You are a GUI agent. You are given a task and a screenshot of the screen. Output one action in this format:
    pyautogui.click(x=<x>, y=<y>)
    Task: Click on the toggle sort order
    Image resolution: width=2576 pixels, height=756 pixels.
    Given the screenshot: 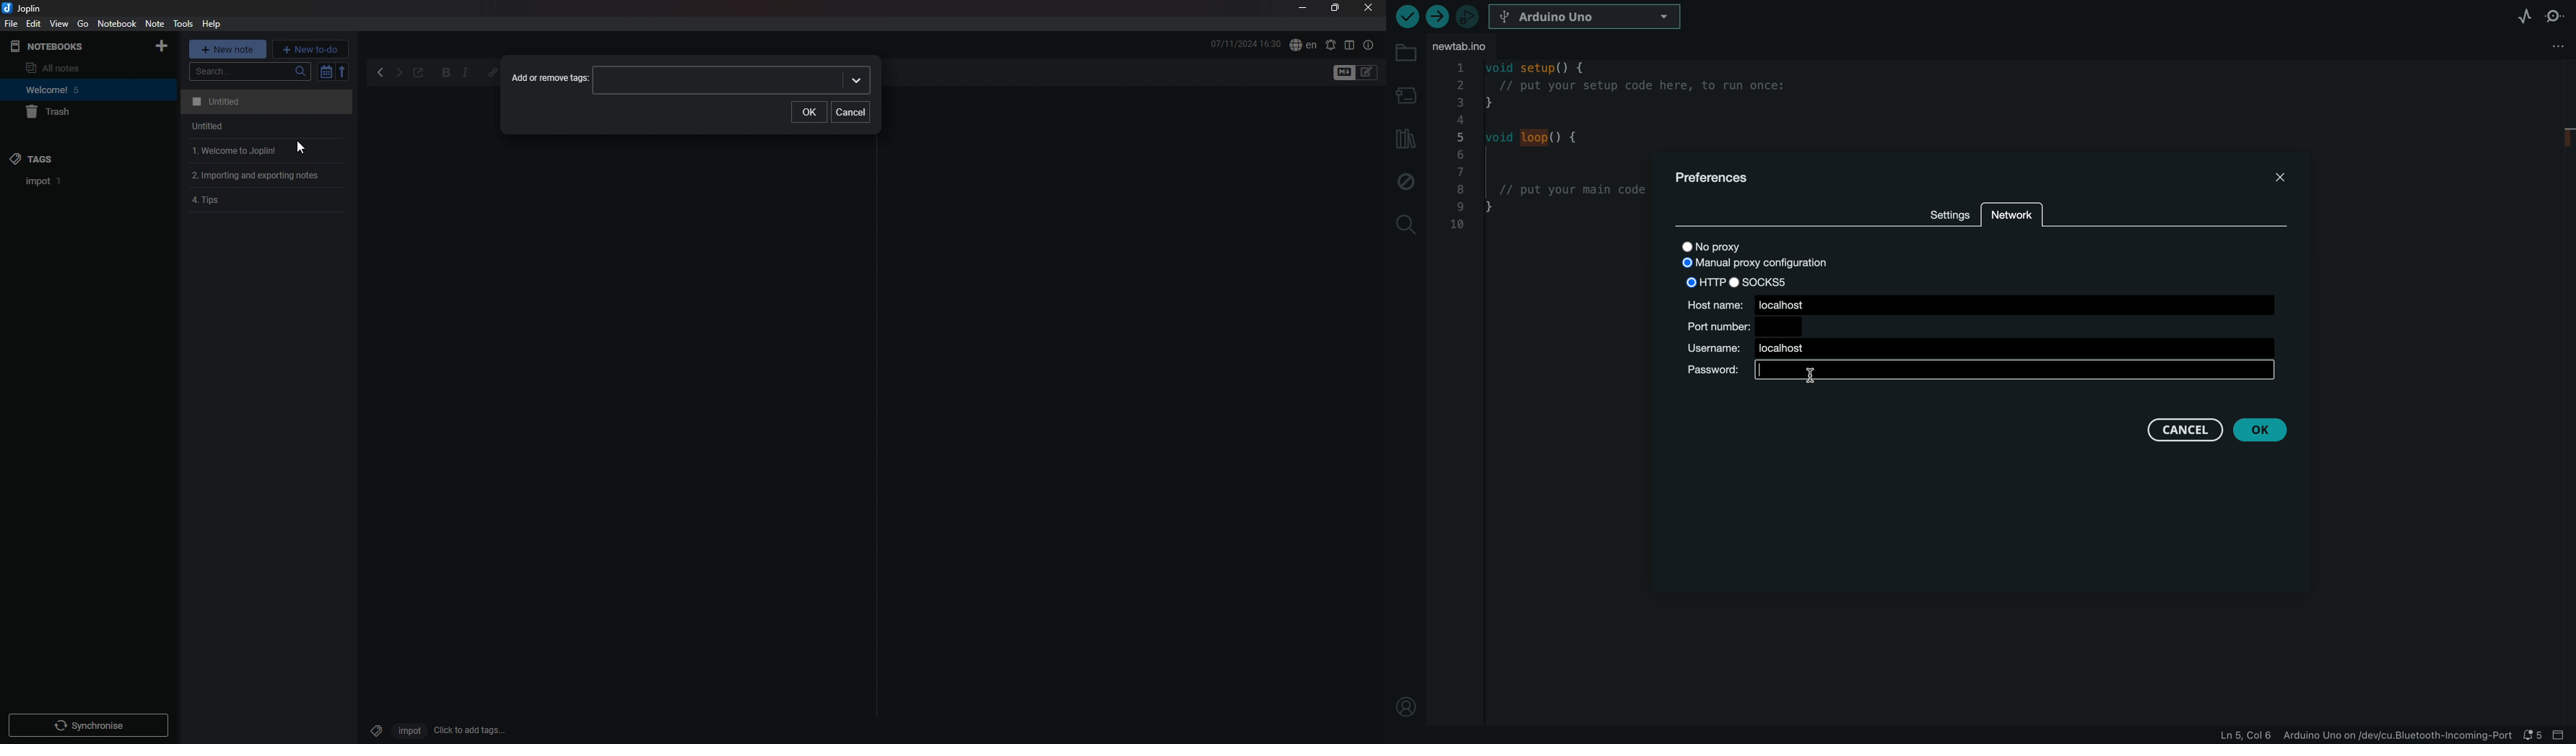 What is the action you would take?
    pyautogui.click(x=326, y=72)
    